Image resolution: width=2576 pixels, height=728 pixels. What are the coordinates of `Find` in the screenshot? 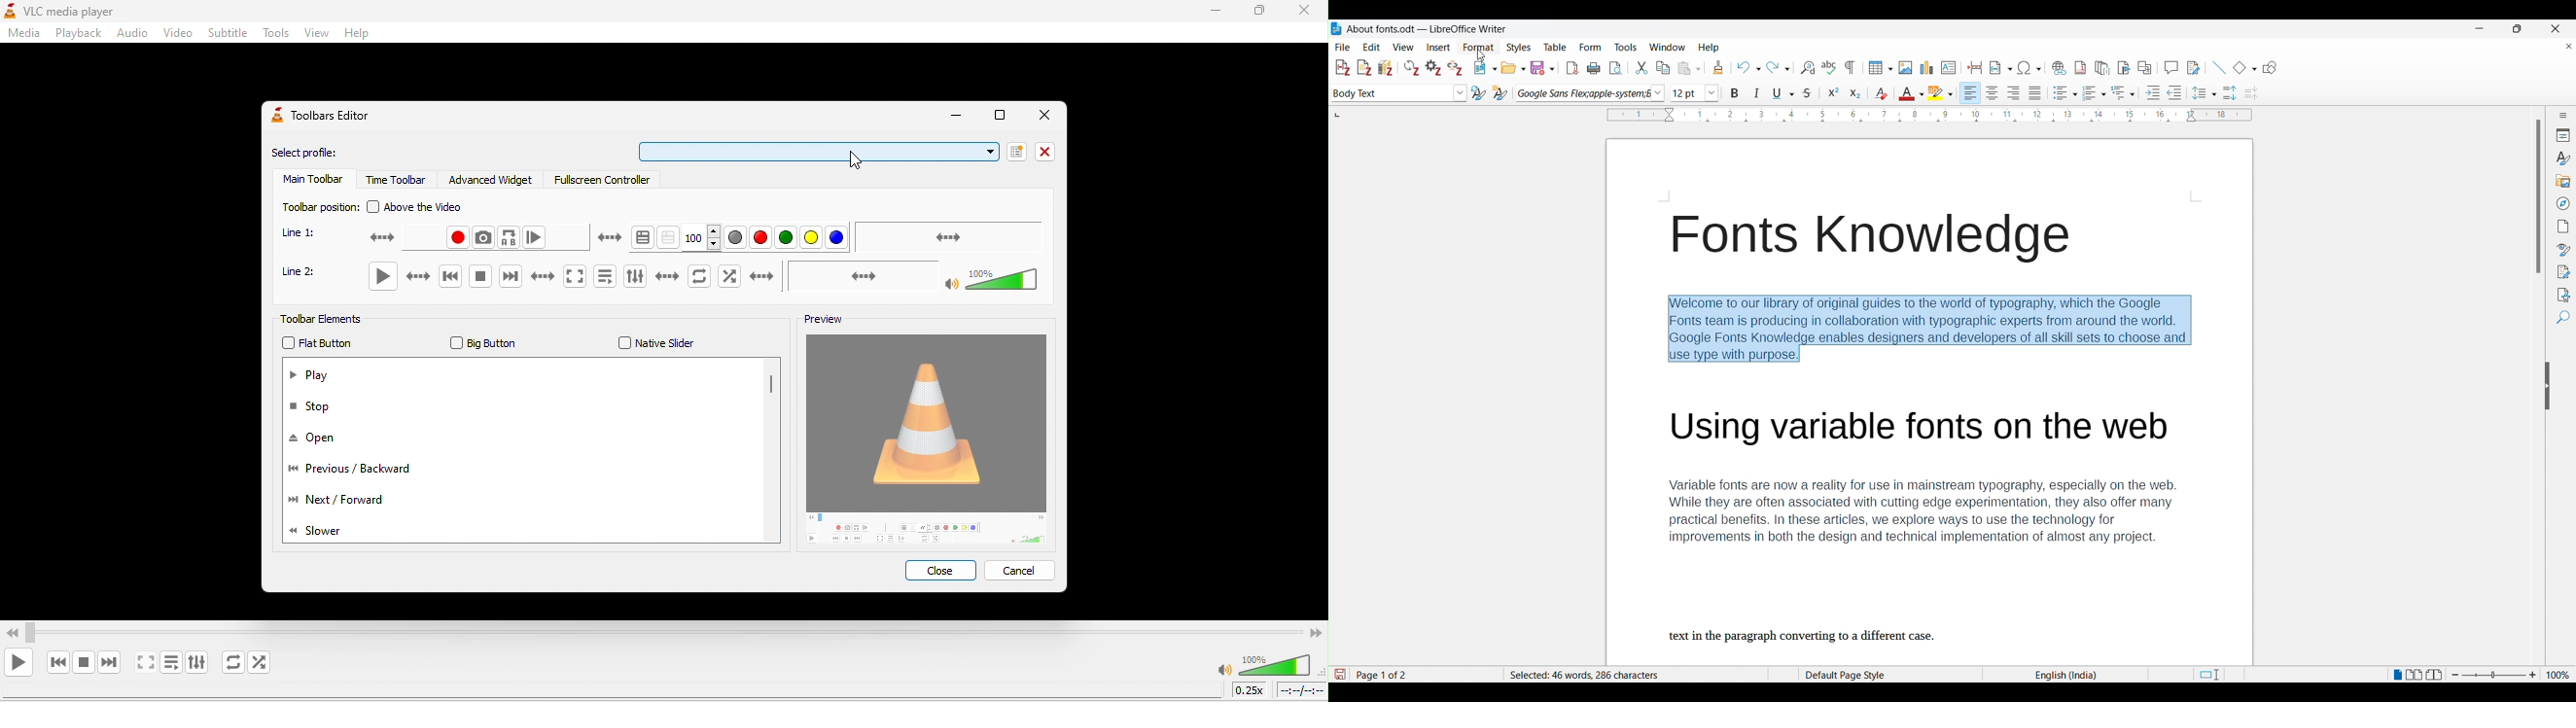 It's located at (2564, 317).